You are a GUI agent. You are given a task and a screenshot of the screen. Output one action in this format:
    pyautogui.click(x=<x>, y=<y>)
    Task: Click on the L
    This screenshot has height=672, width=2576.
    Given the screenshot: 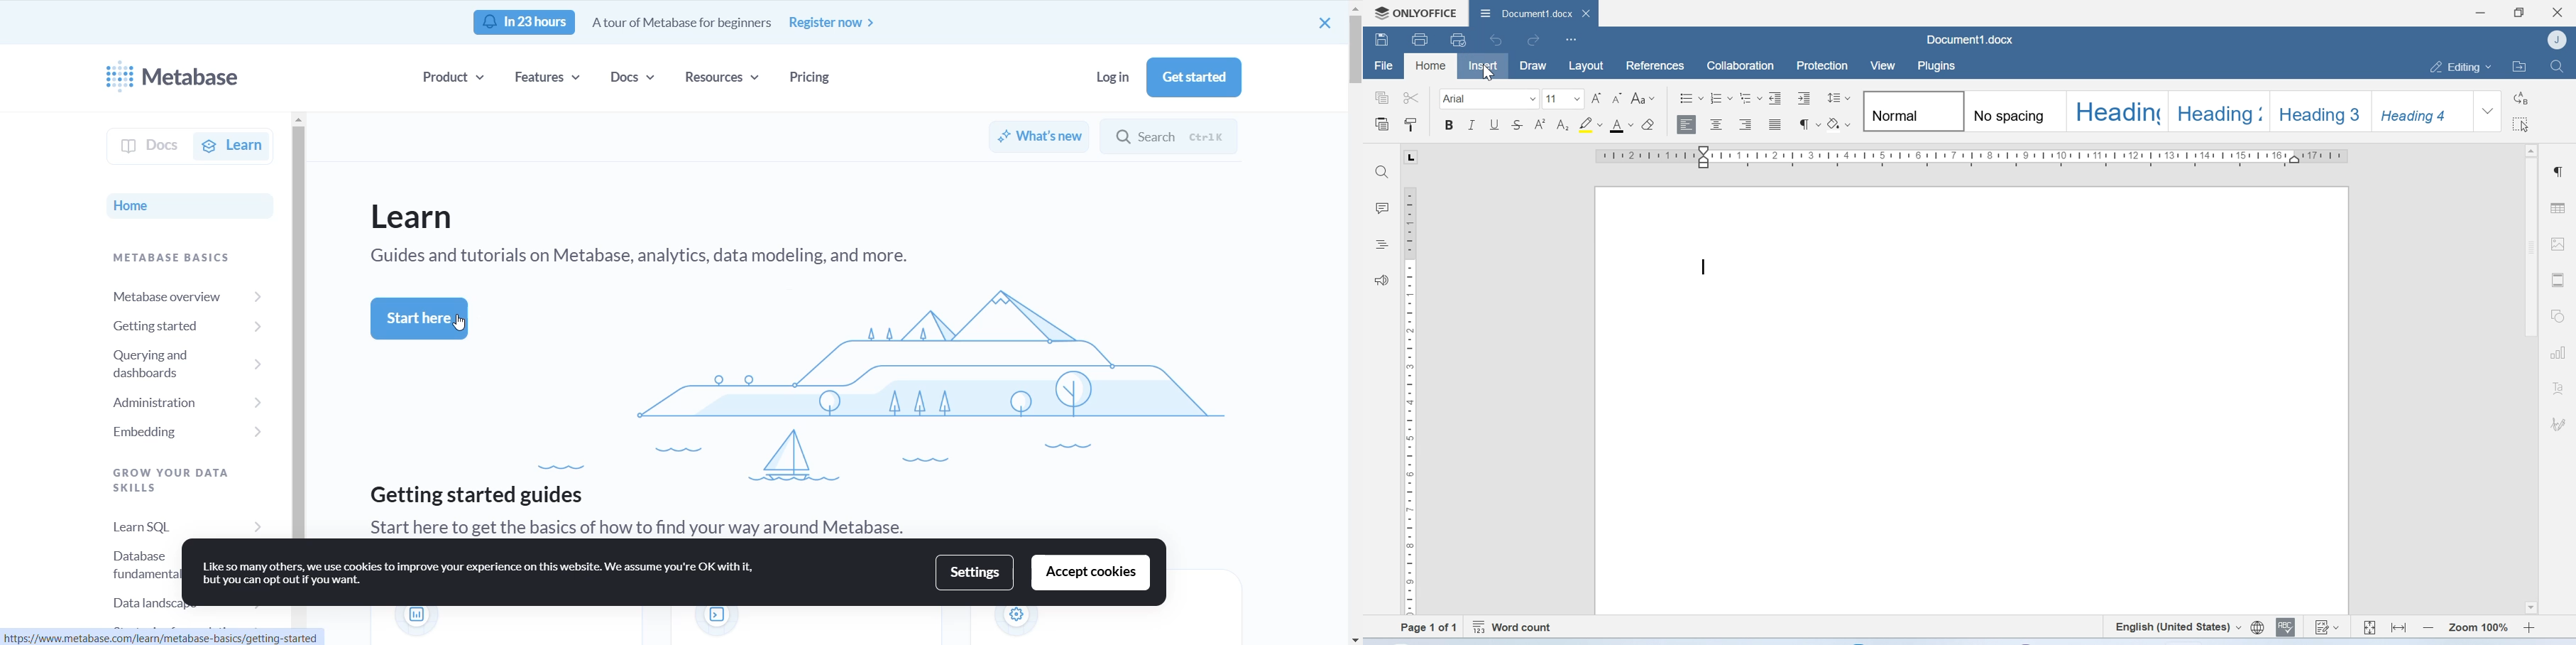 What is the action you would take?
    pyautogui.click(x=1410, y=157)
    